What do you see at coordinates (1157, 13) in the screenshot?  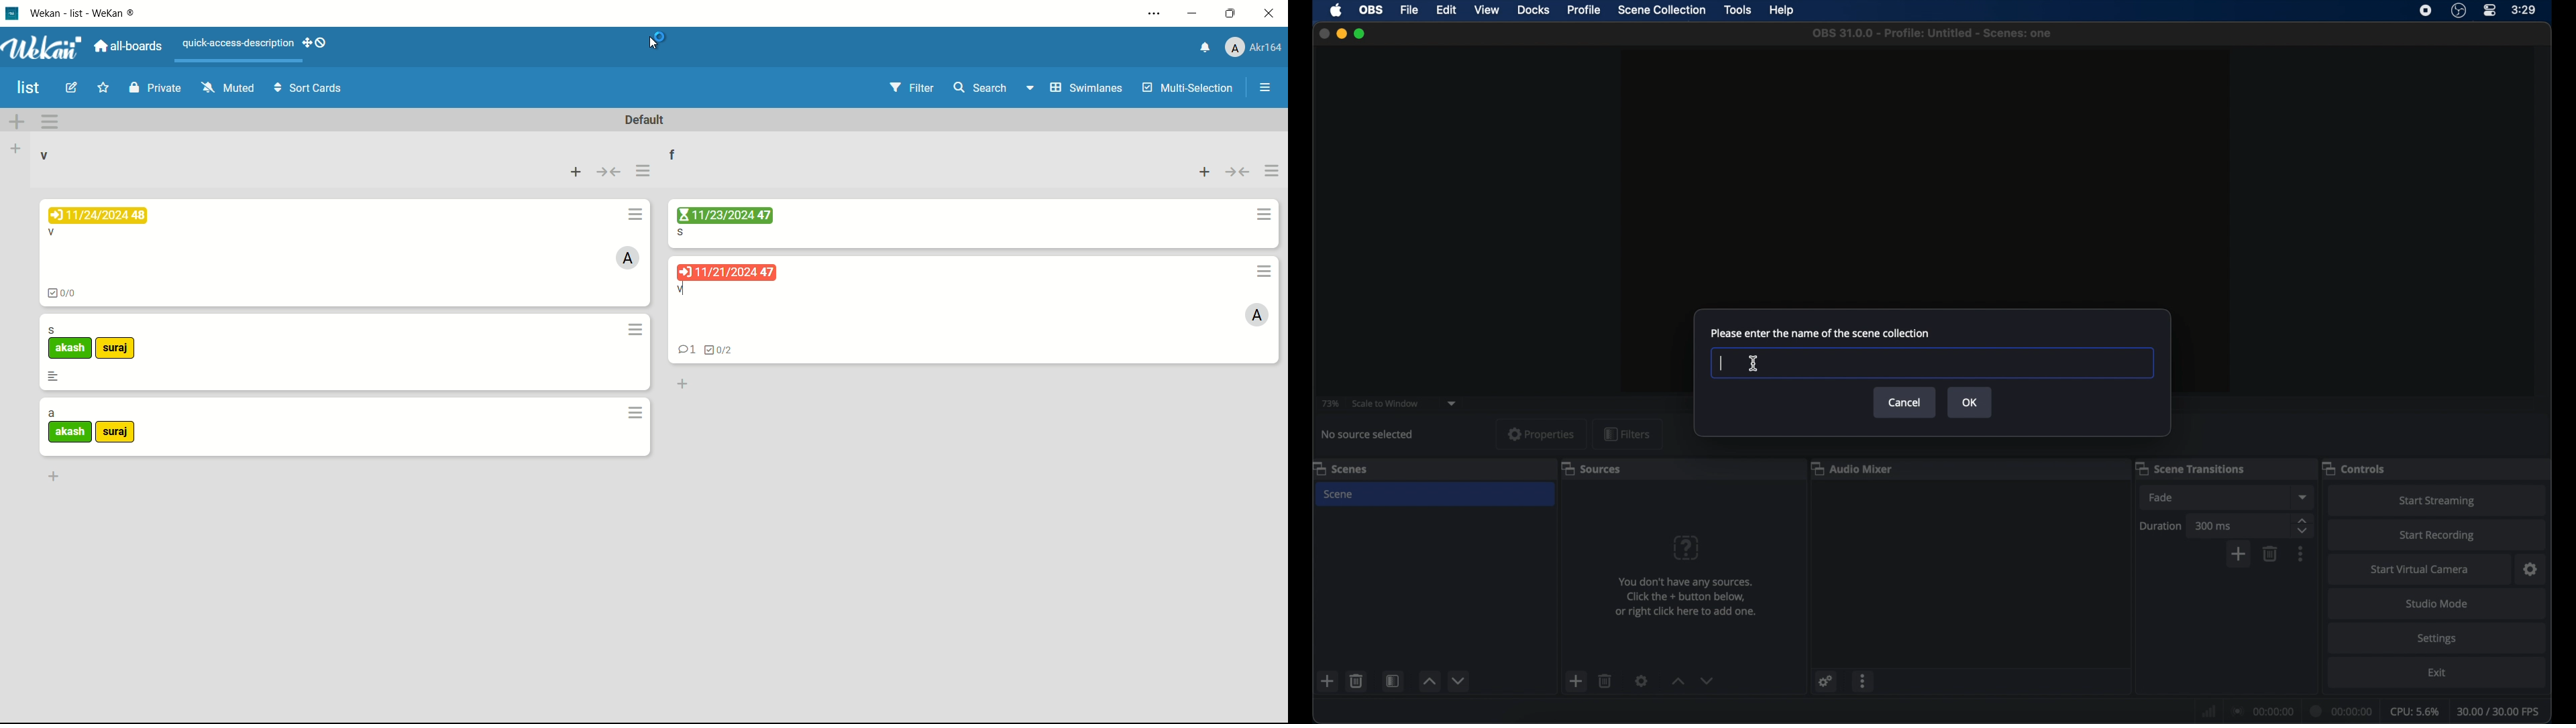 I see `settings and more` at bounding box center [1157, 13].